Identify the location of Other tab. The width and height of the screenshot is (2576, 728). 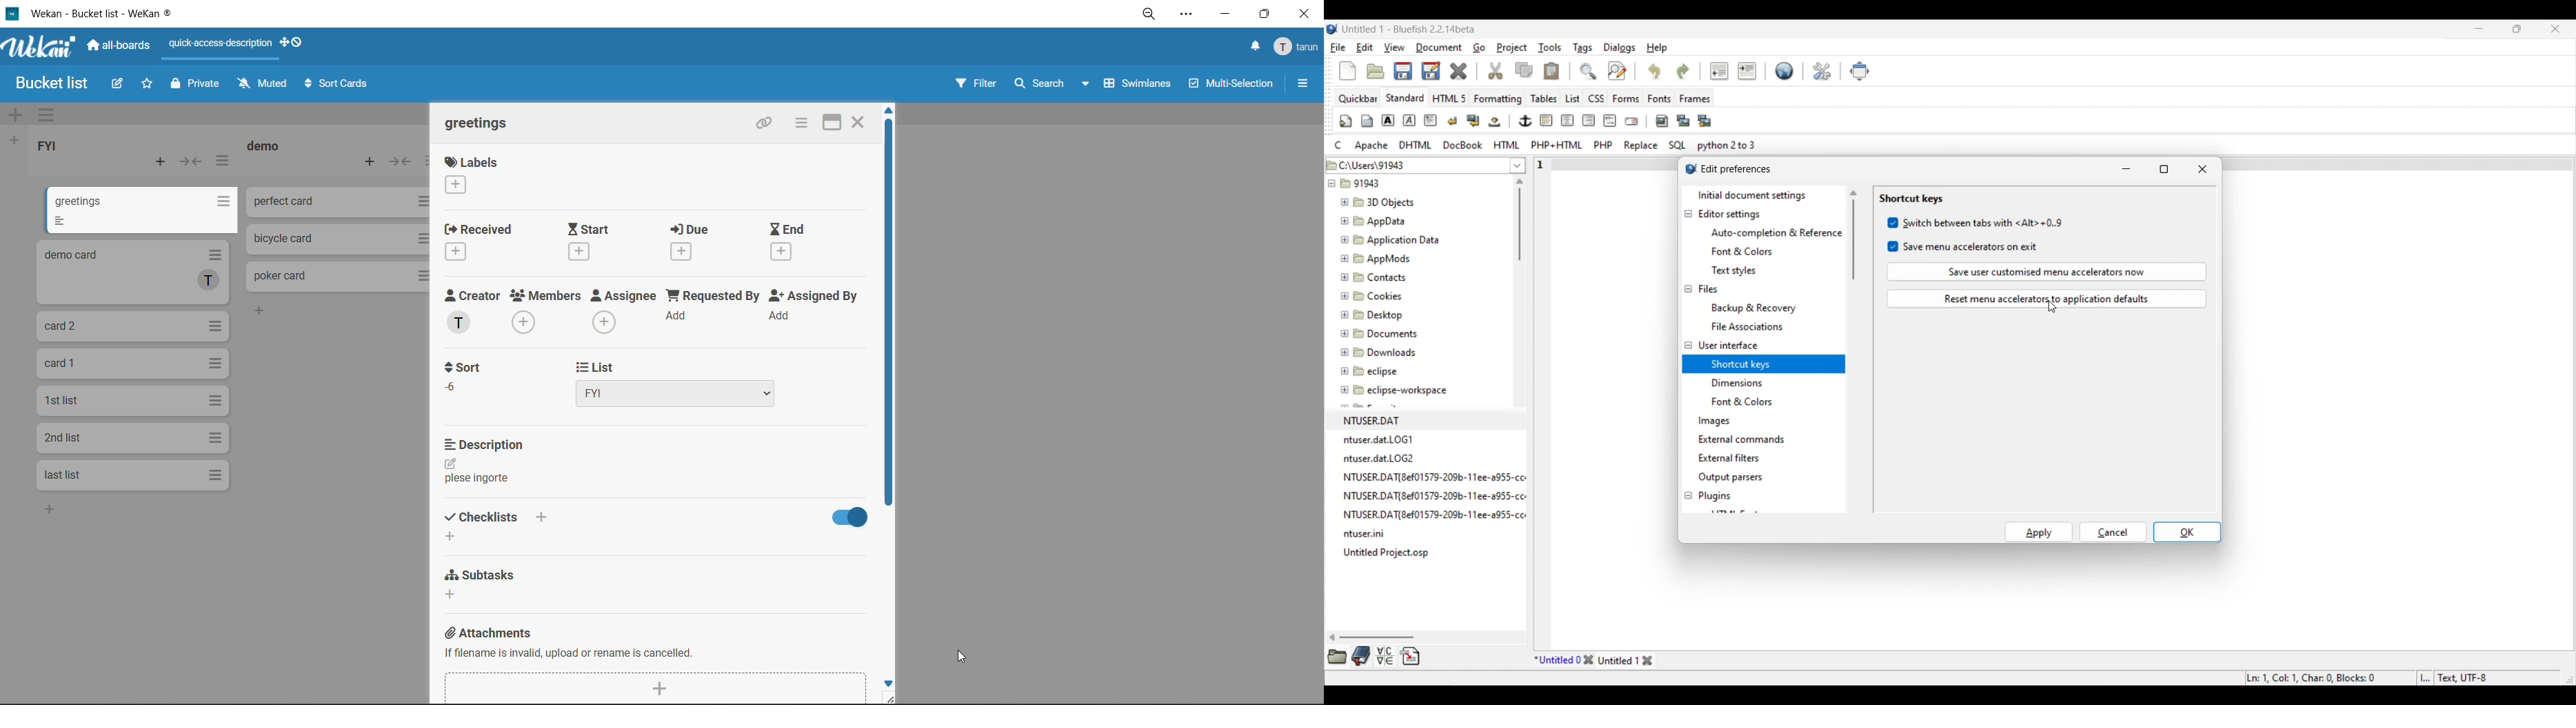
(1627, 660).